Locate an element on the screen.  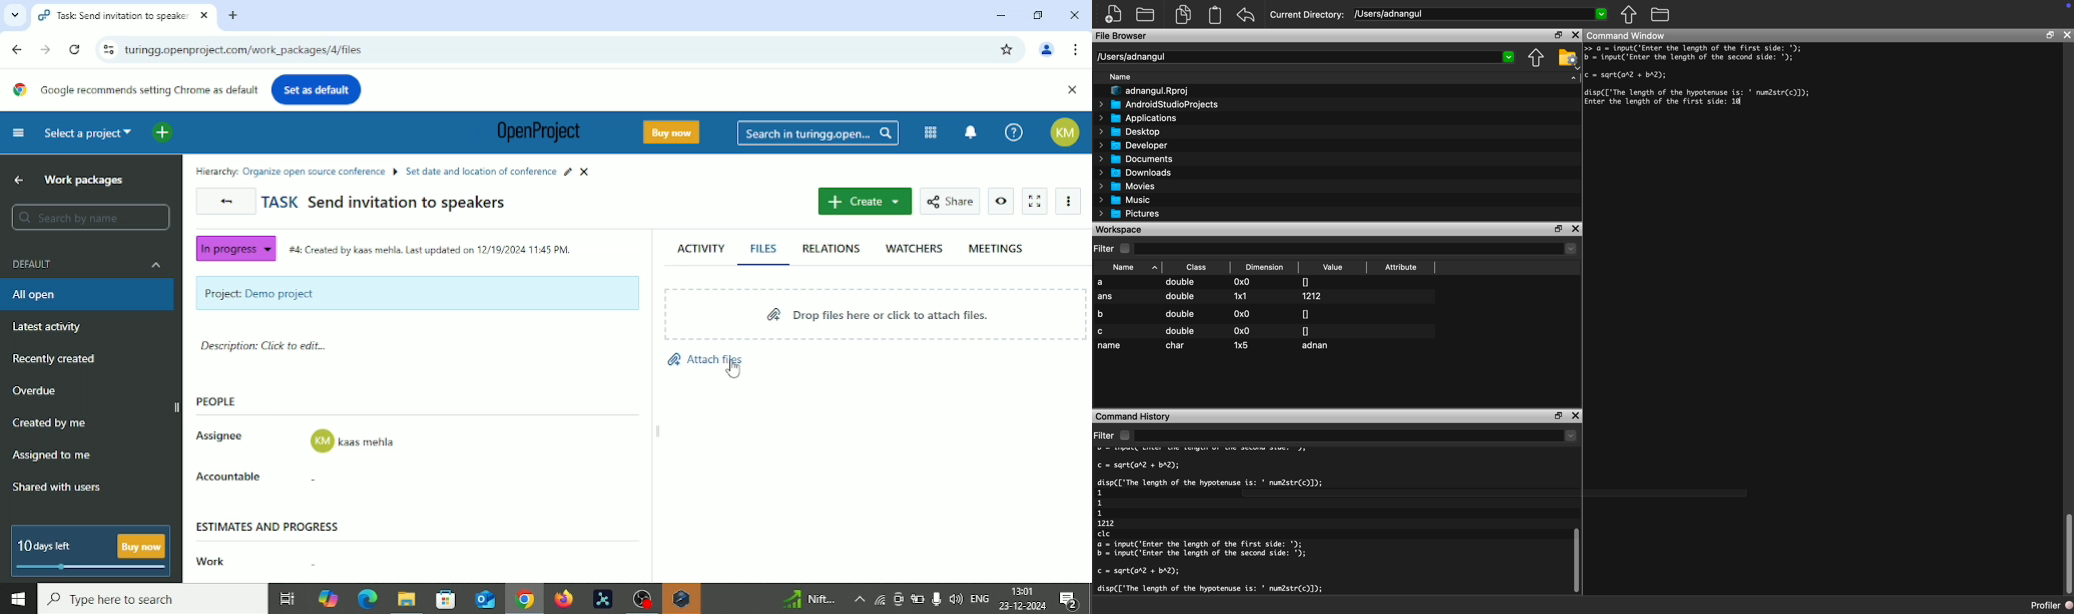
New tab is located at coordinates (234, 16).